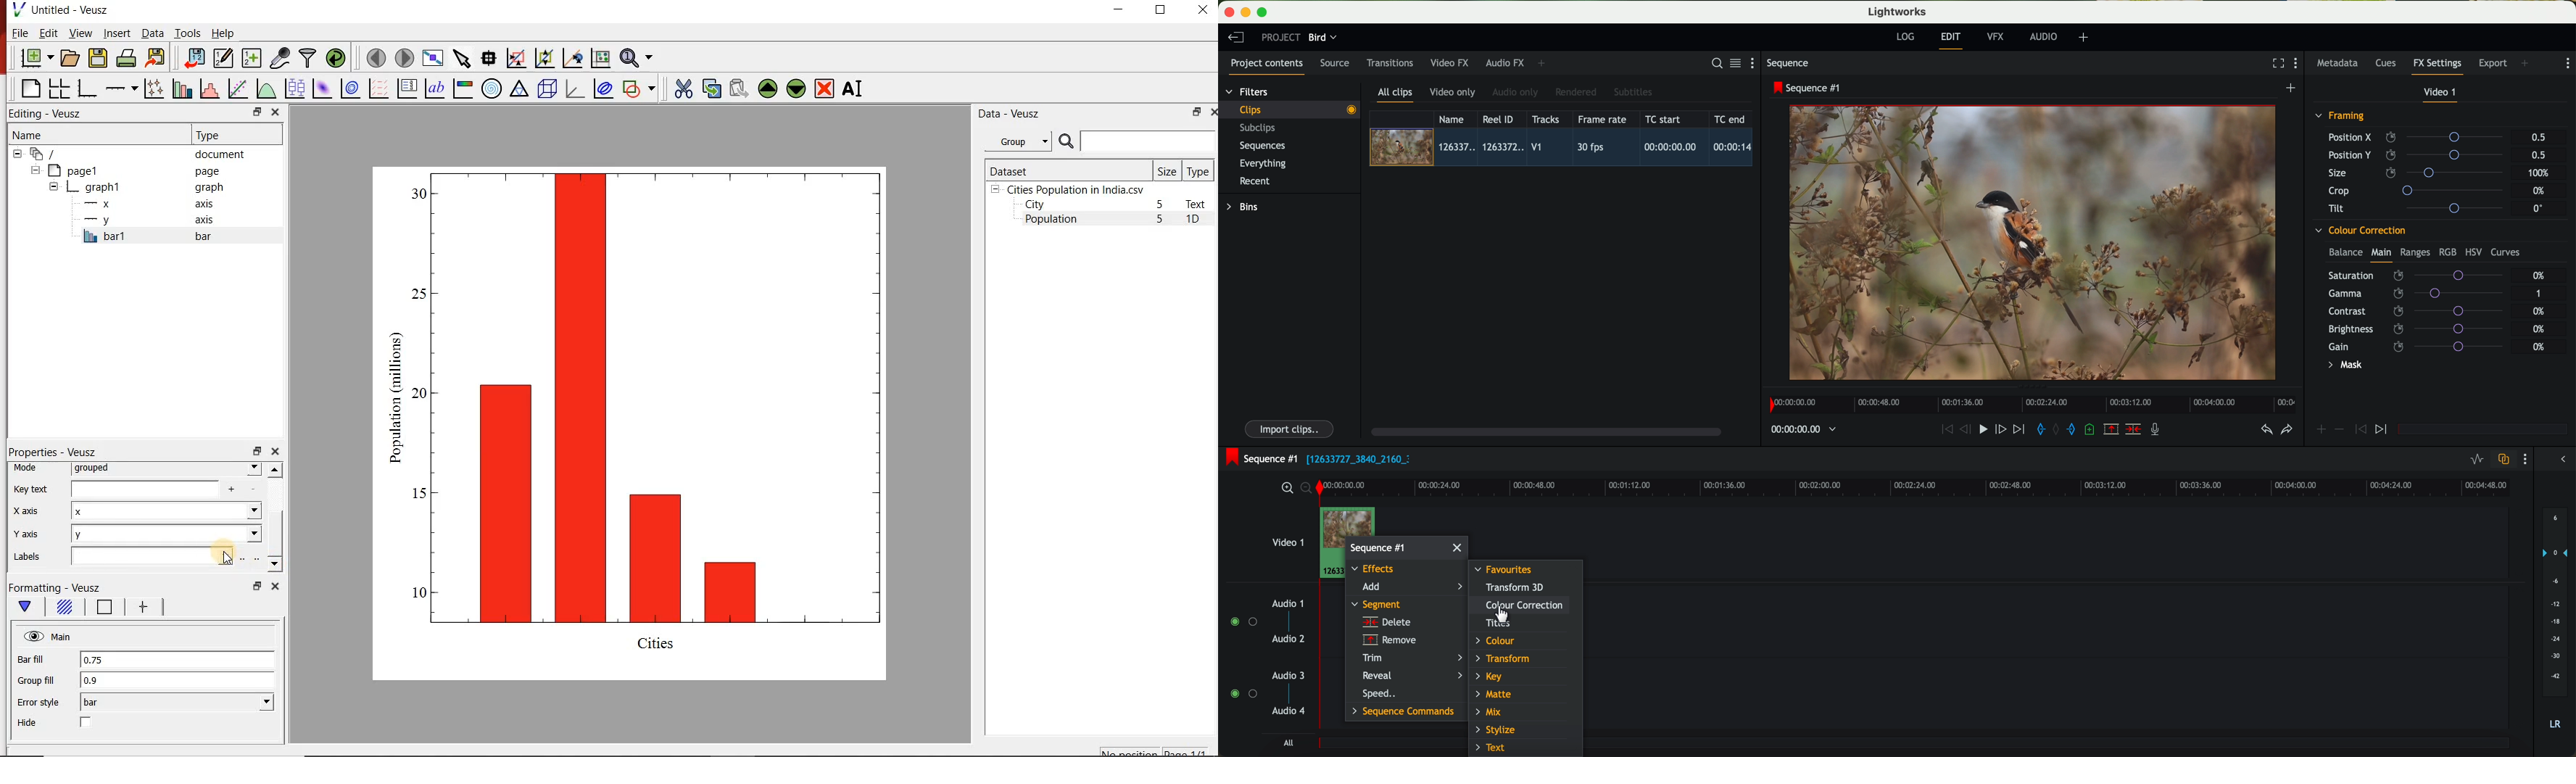 This screenshot has width=2576, height=784. What do you see at coordinates (1497, 623) in the screenshot?
I see `titles` at bounding box center [1497, 623].